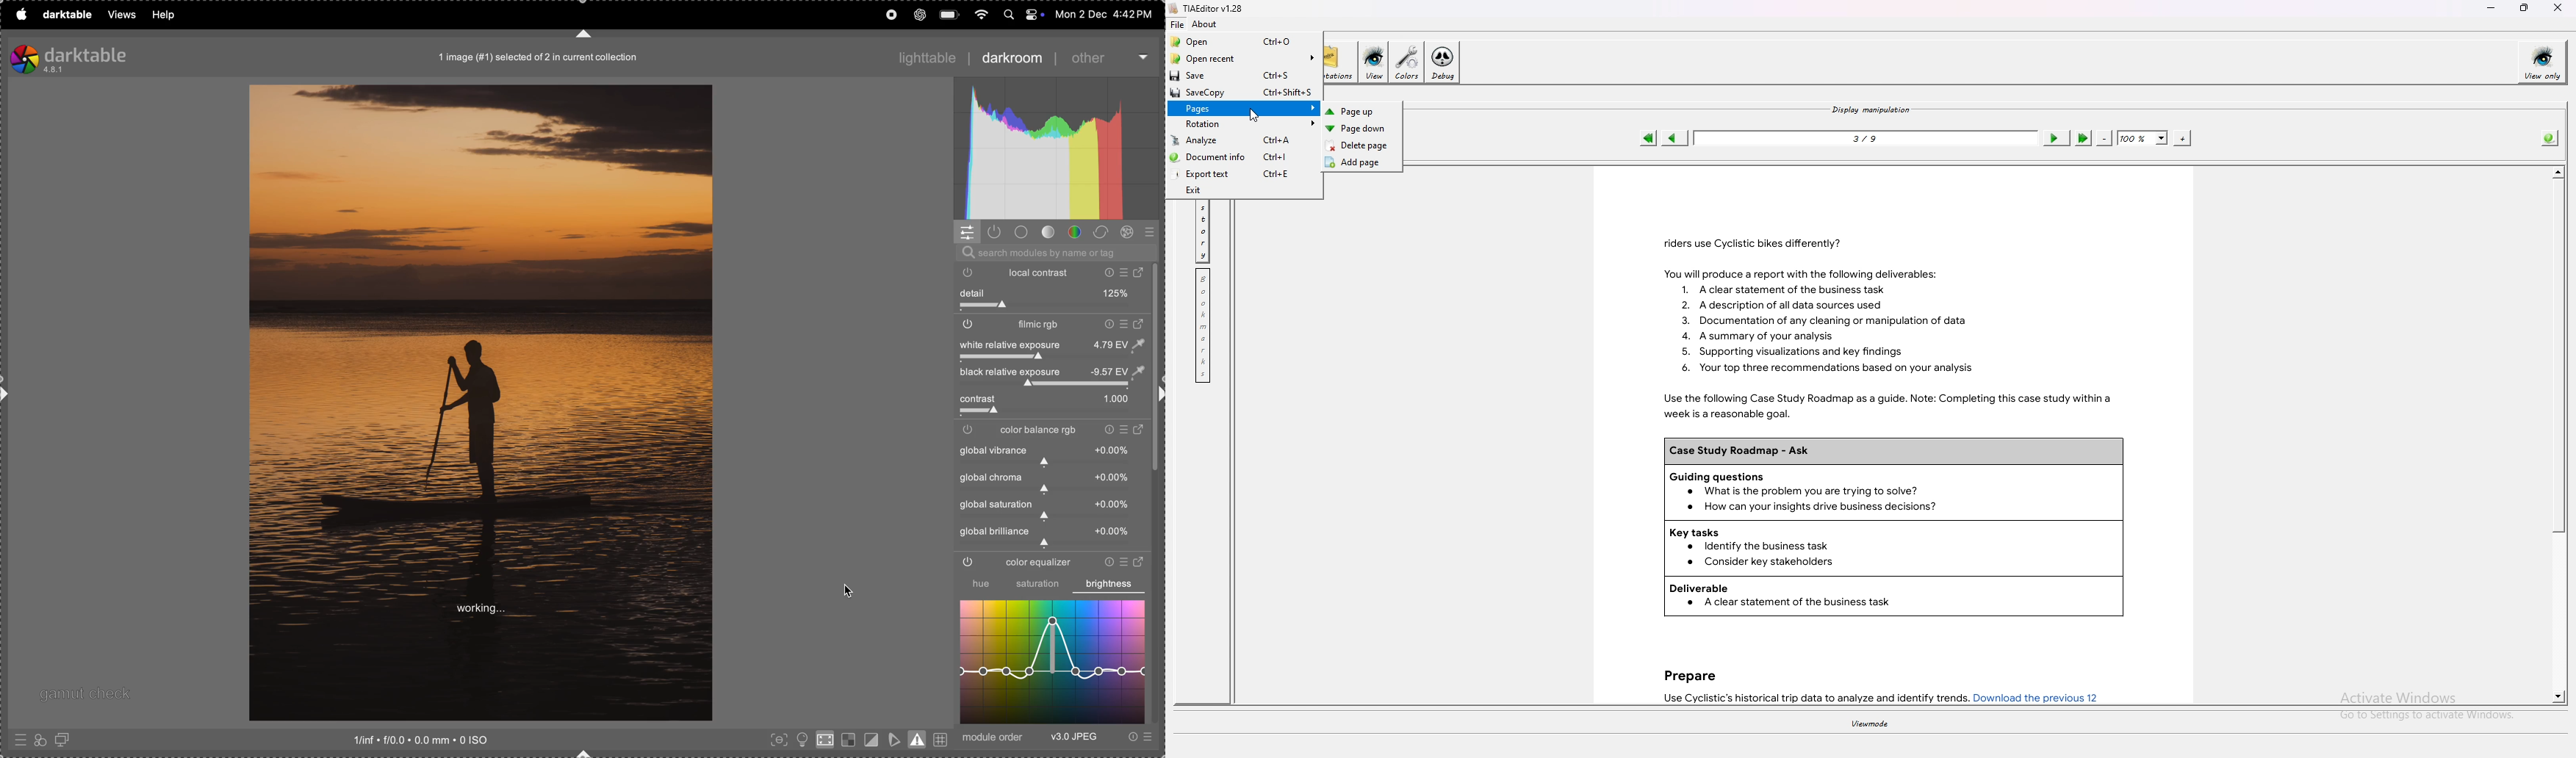 Image resolution: width=2576 pixels, height=784 pixels. What do you see at coordinates (920, 15) in the screenshot?
I see `chatgpt` at bounding box center [920, 15].